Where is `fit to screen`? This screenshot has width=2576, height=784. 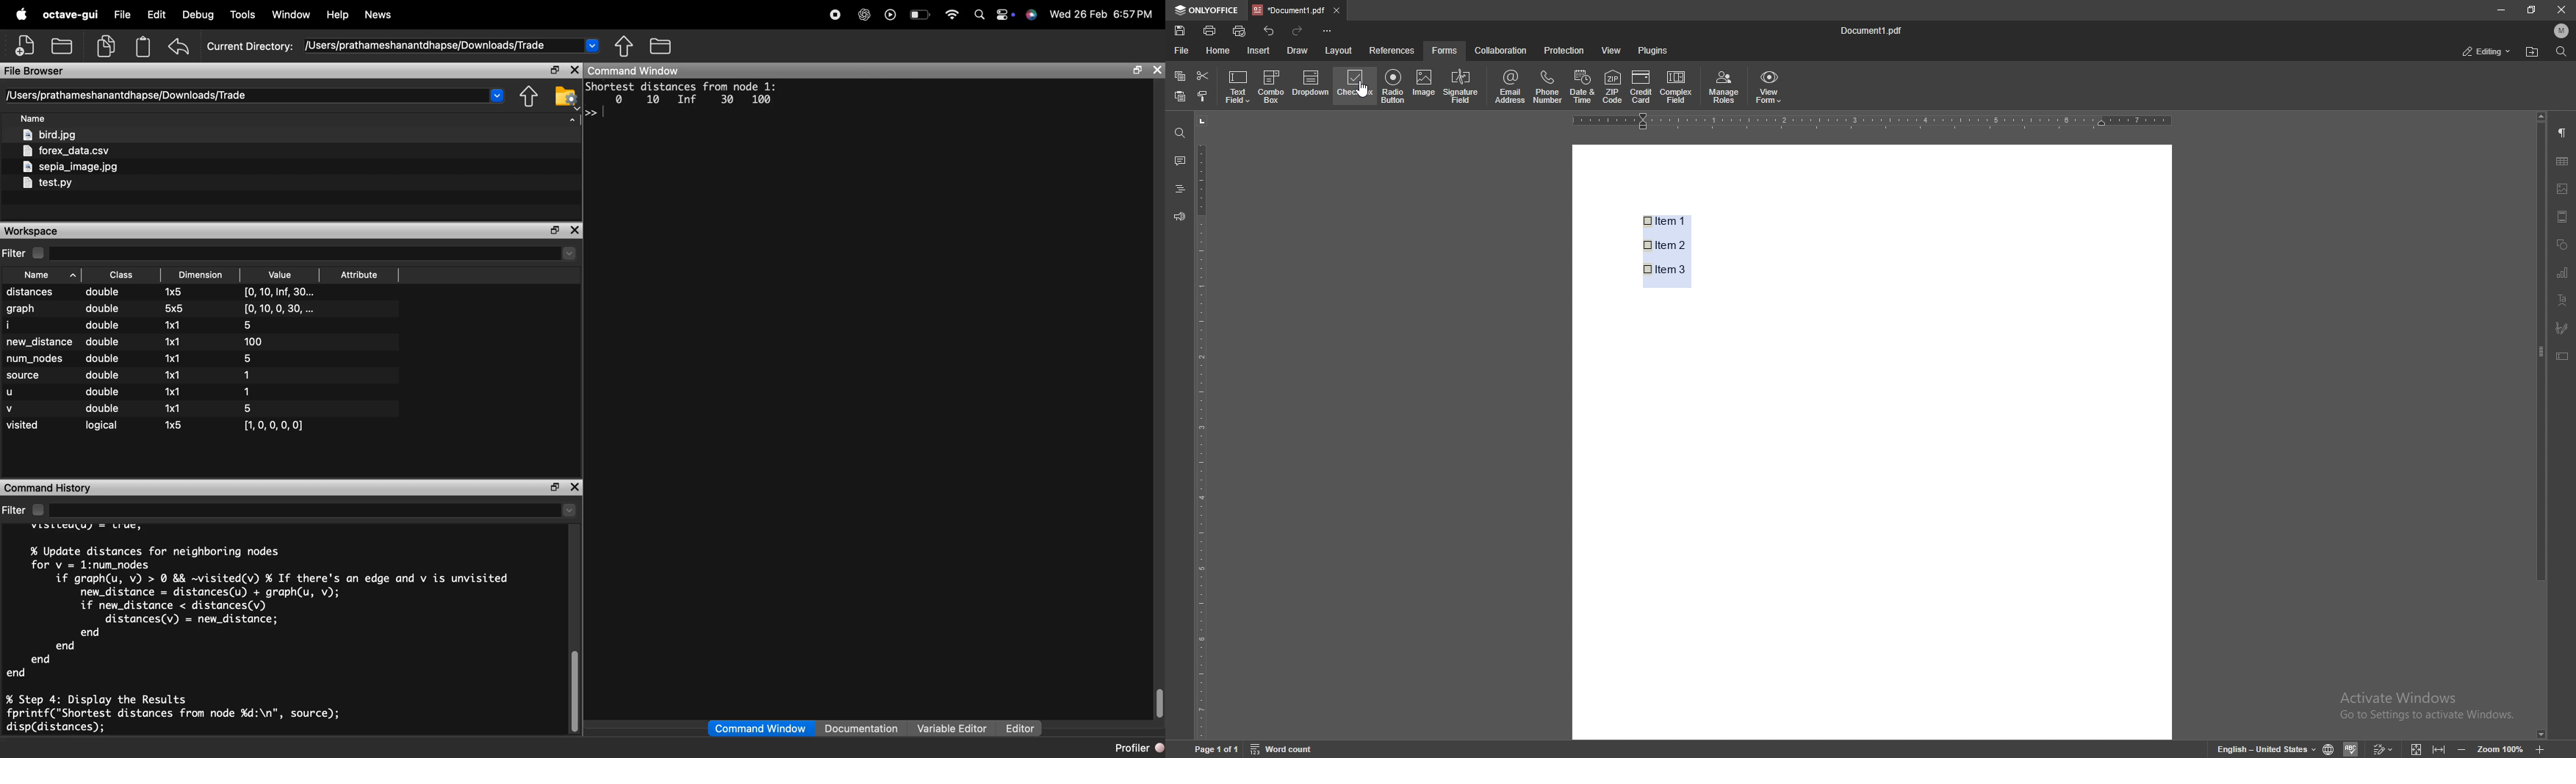
fit to screen is located at coordinates (2417, 748).